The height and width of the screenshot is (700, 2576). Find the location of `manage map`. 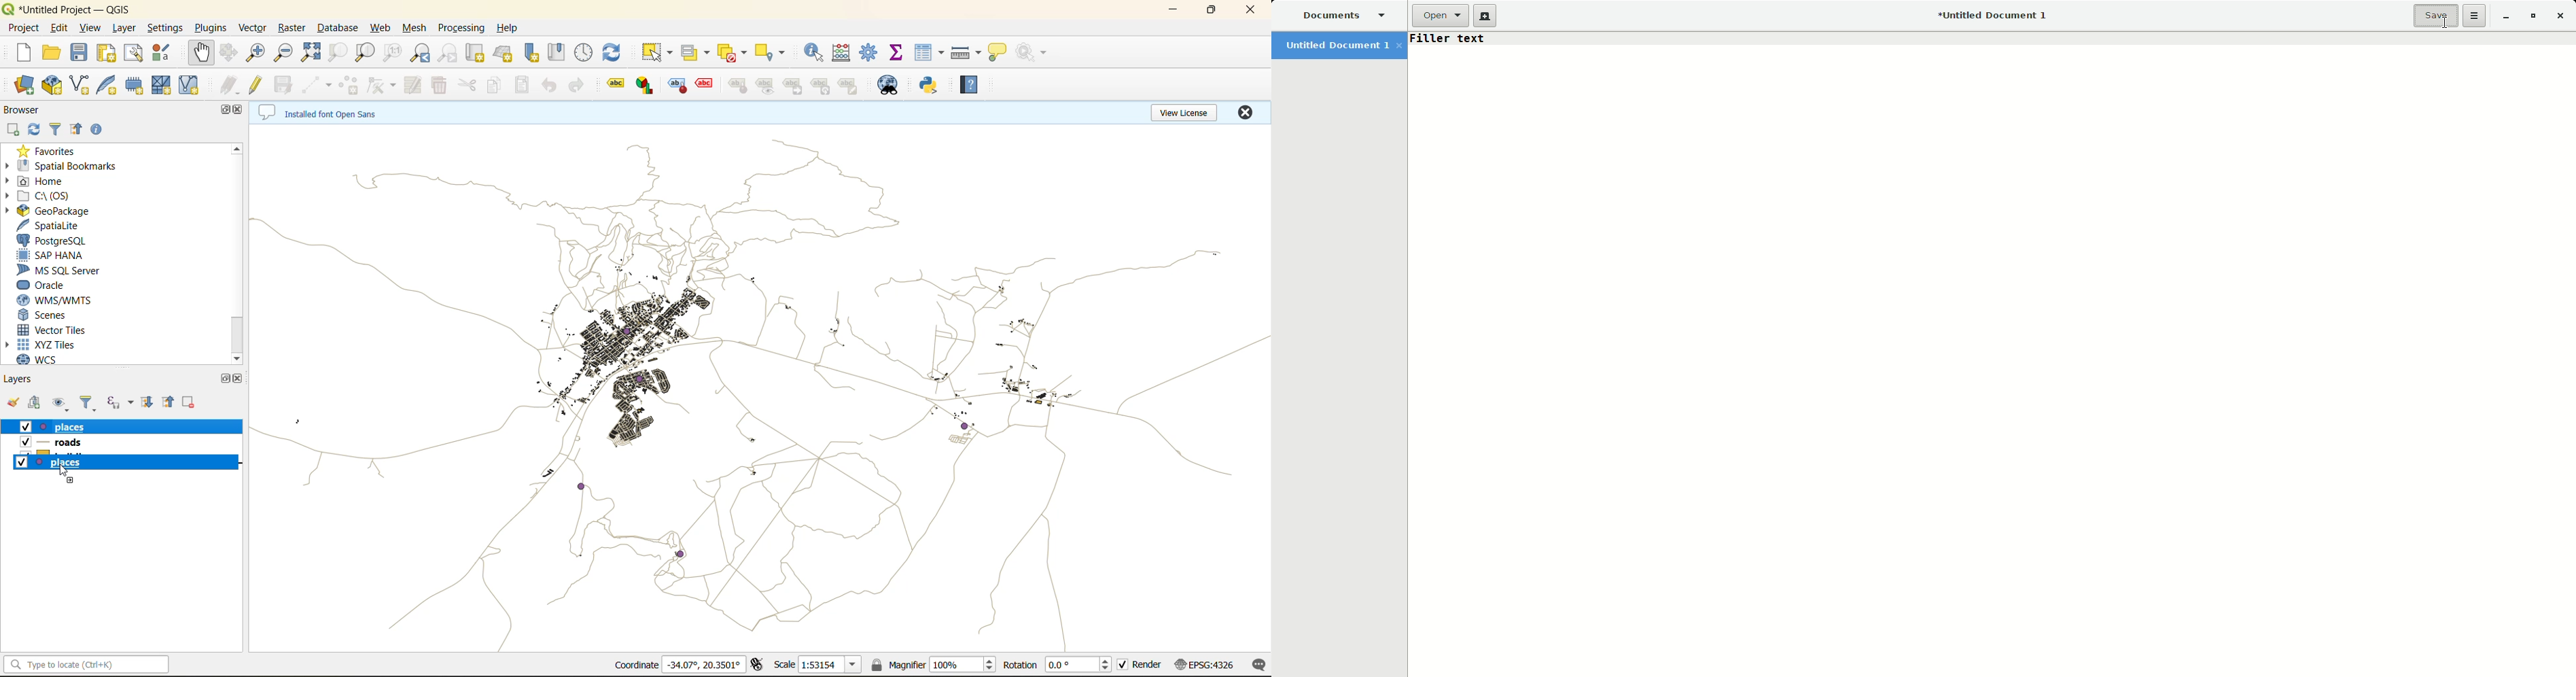

manage map is located at coordinates (62, 402).